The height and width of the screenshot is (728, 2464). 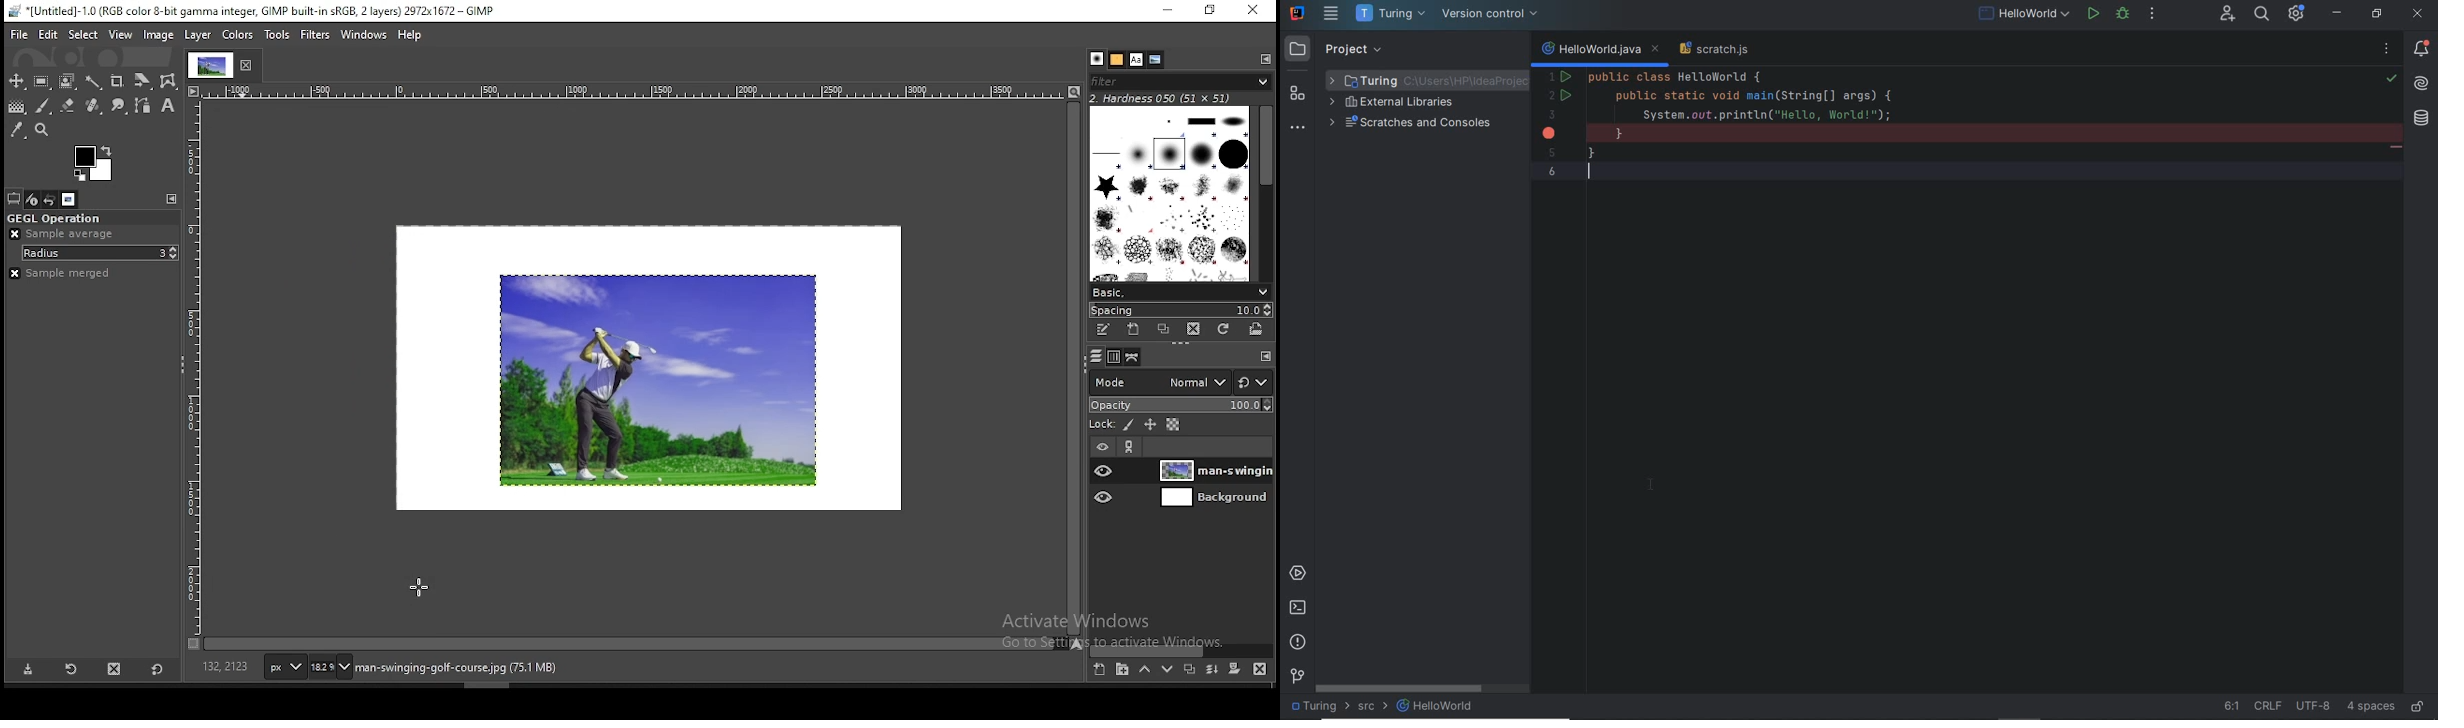 What do you see at coordinates (1212, 12) in the screenshot?
I see `restore` at bounding box center [1212, 12].